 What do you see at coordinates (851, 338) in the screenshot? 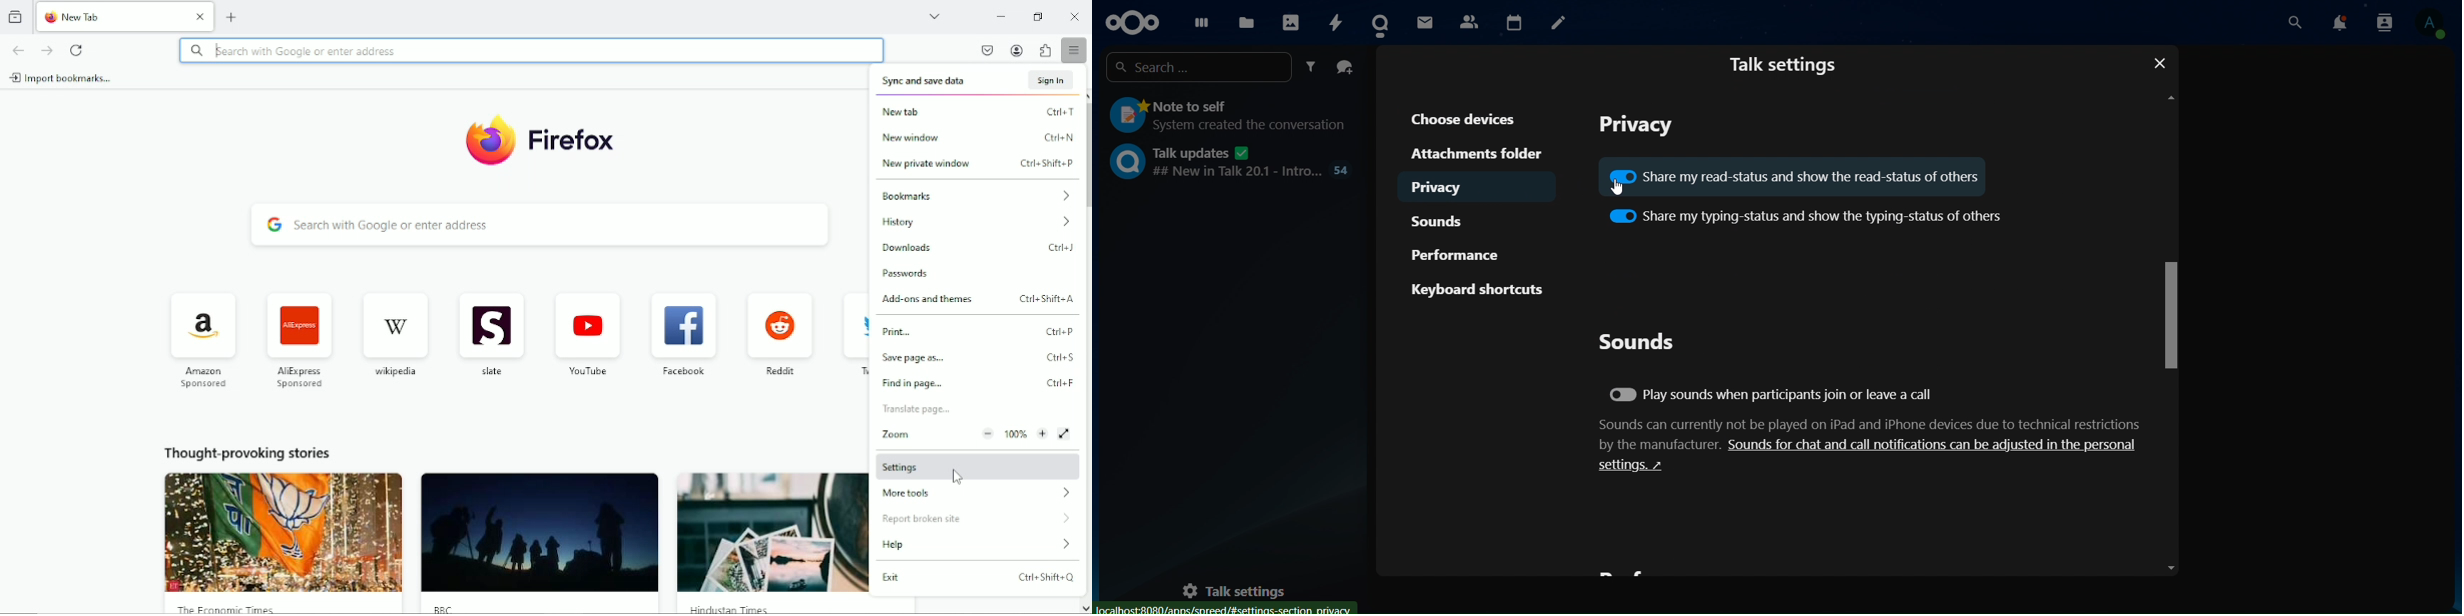
I see `Twitter` at bounding box center [851, 338].